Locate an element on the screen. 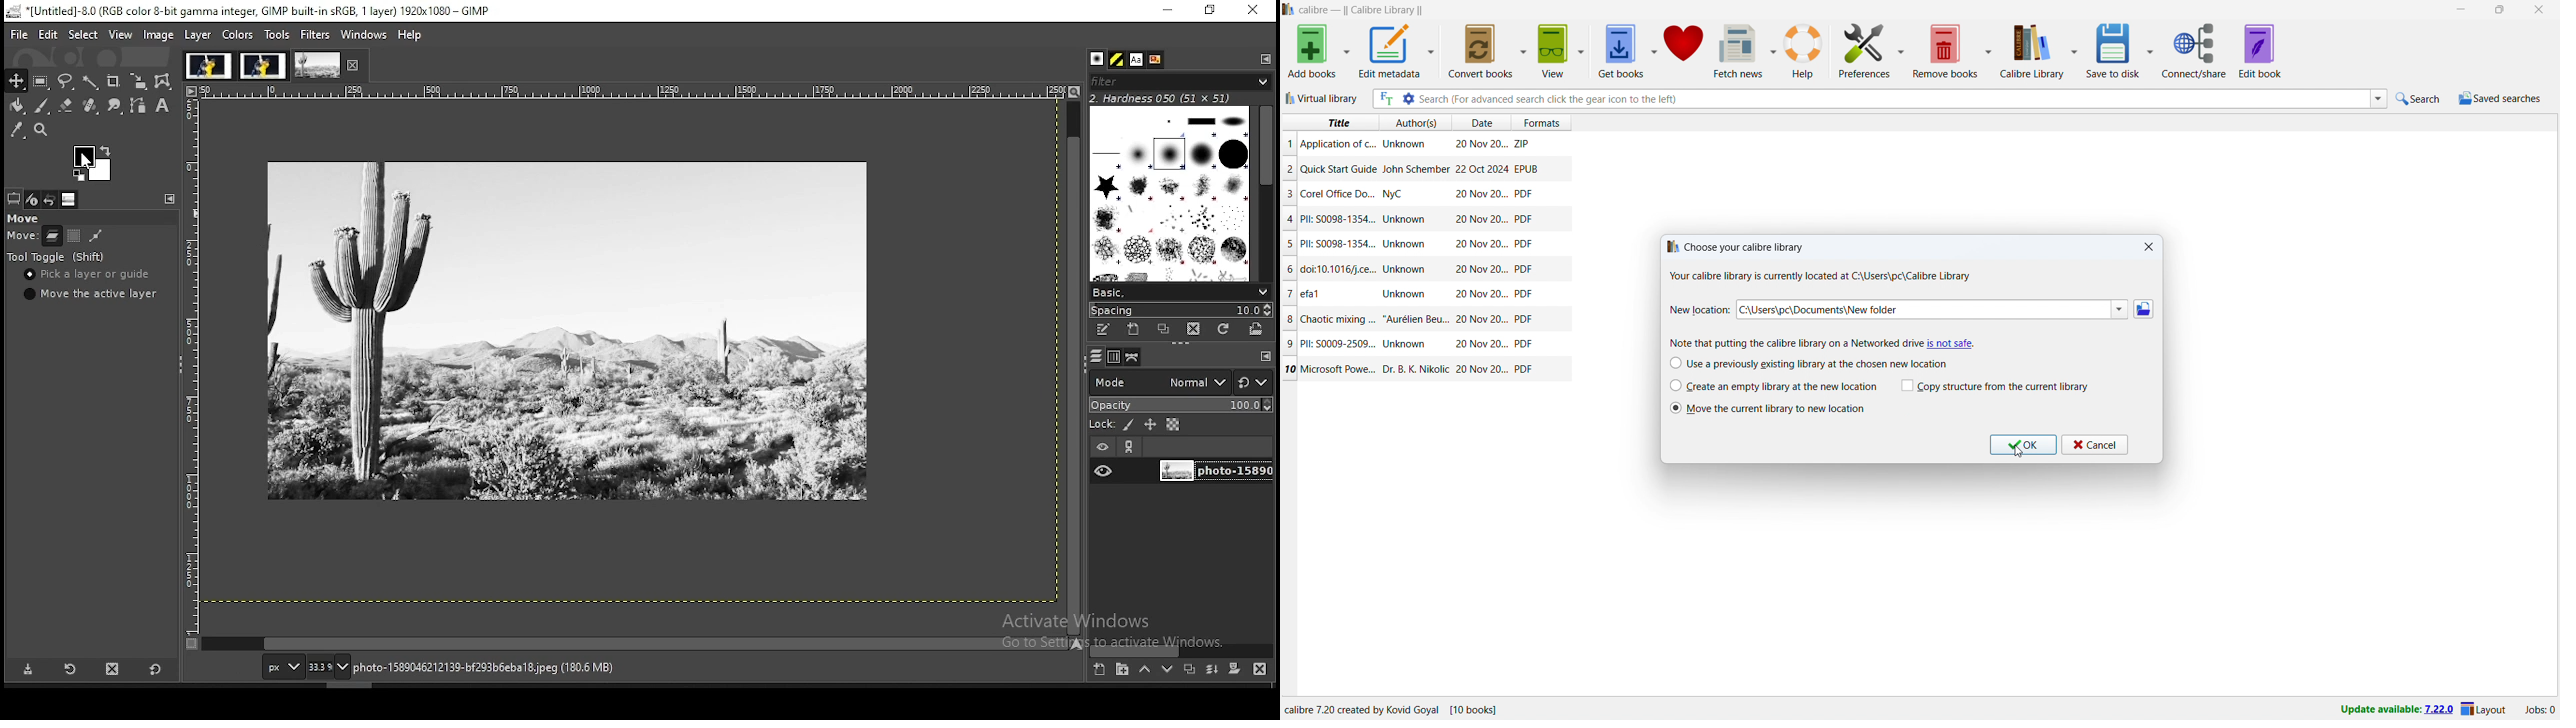 This screenshot has width=2576, height=728. saved searches menu is located at coordinates (2499, 99).